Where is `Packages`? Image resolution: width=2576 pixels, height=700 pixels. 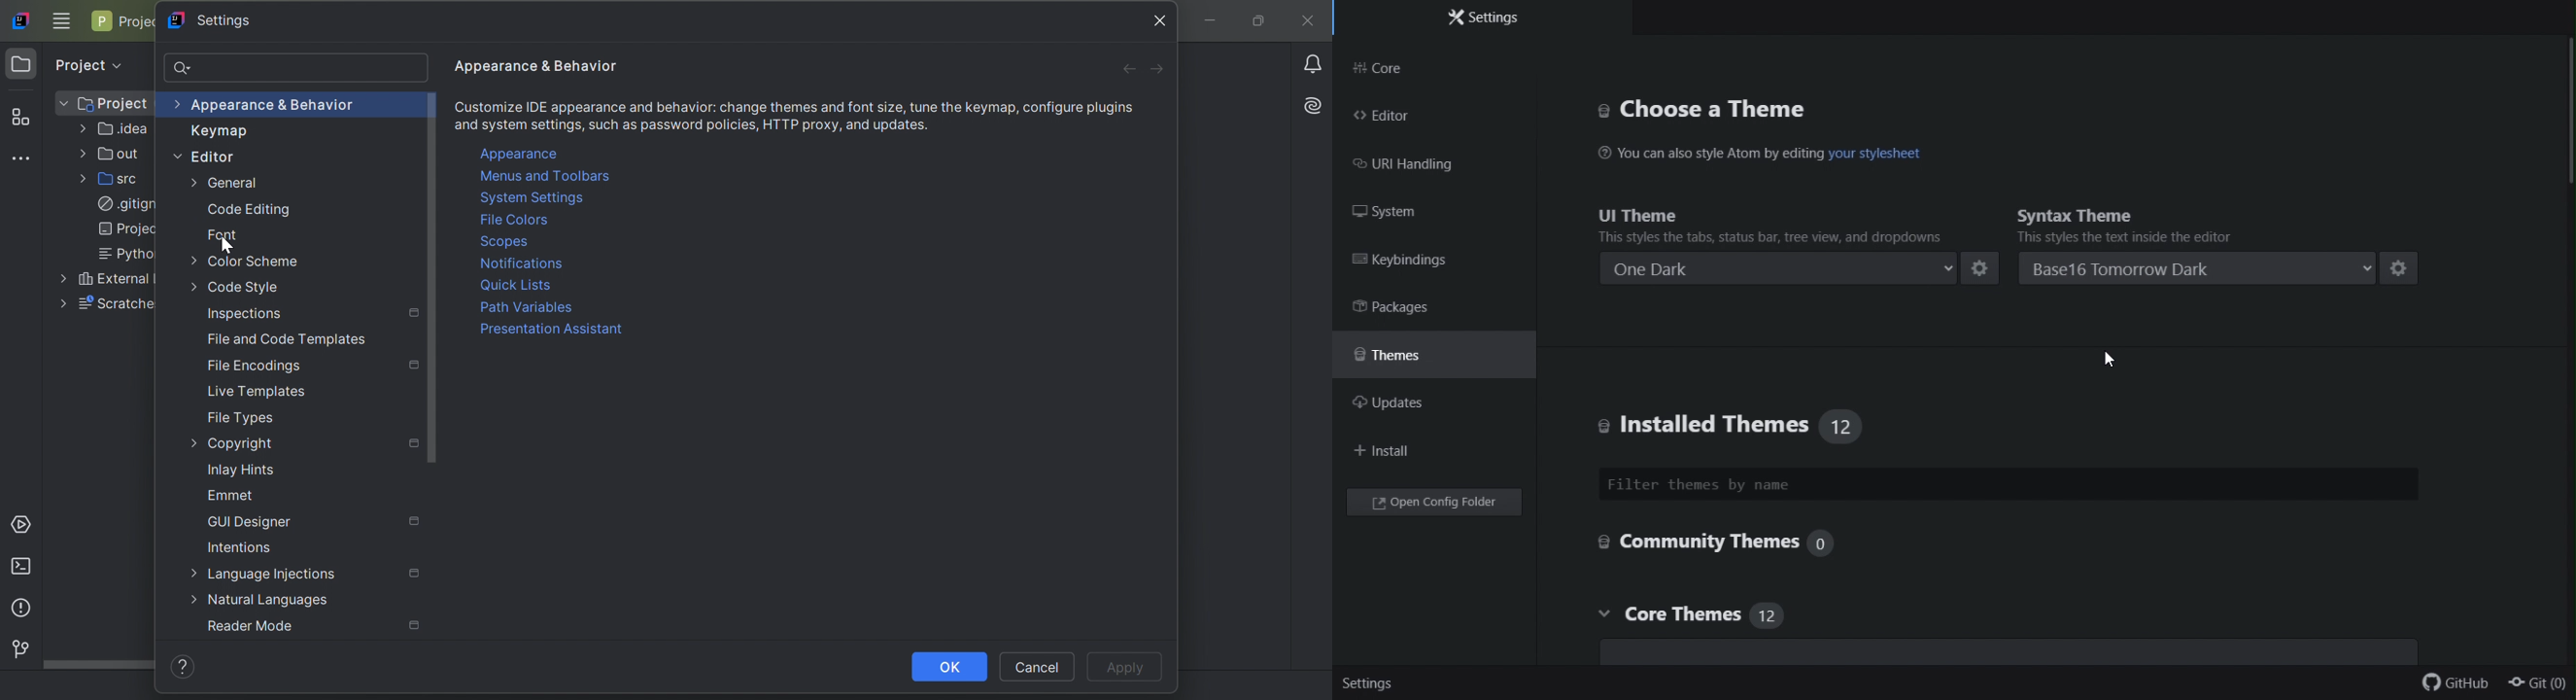
Packages is located at coordinates (1413, 309).